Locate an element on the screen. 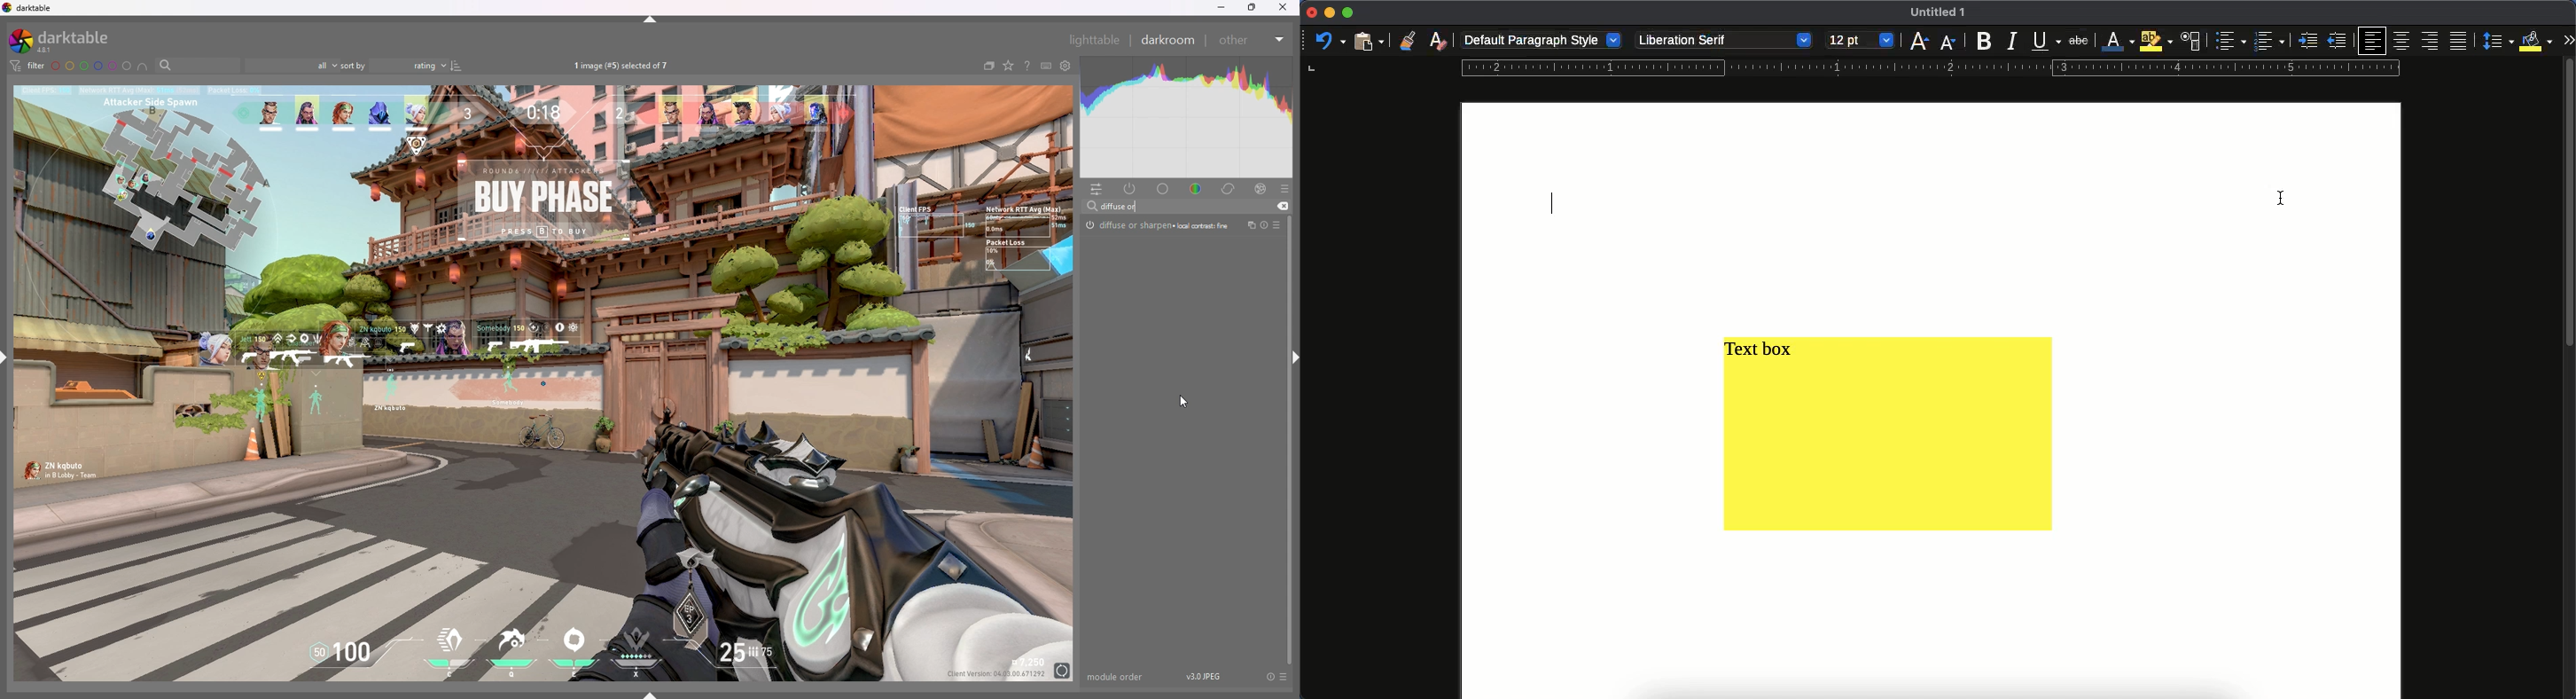  underline is located at coordinates (2043, 41).